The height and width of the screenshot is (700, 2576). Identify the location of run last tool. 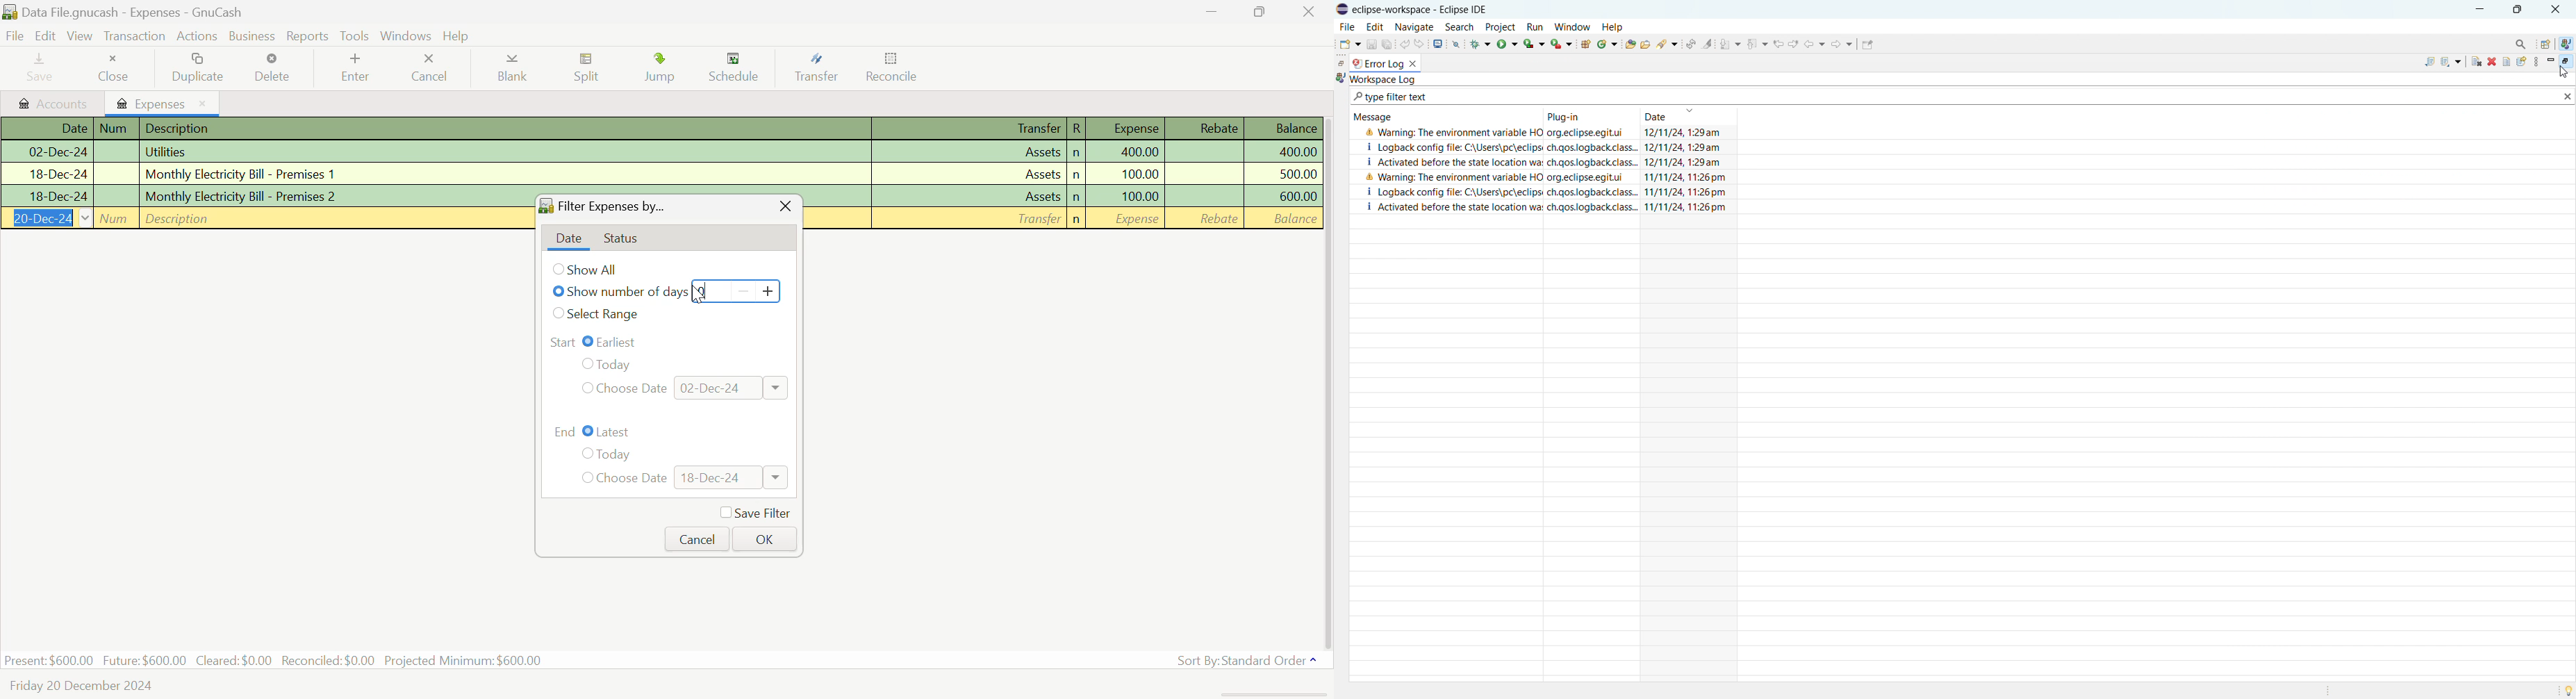
(1561, 45).